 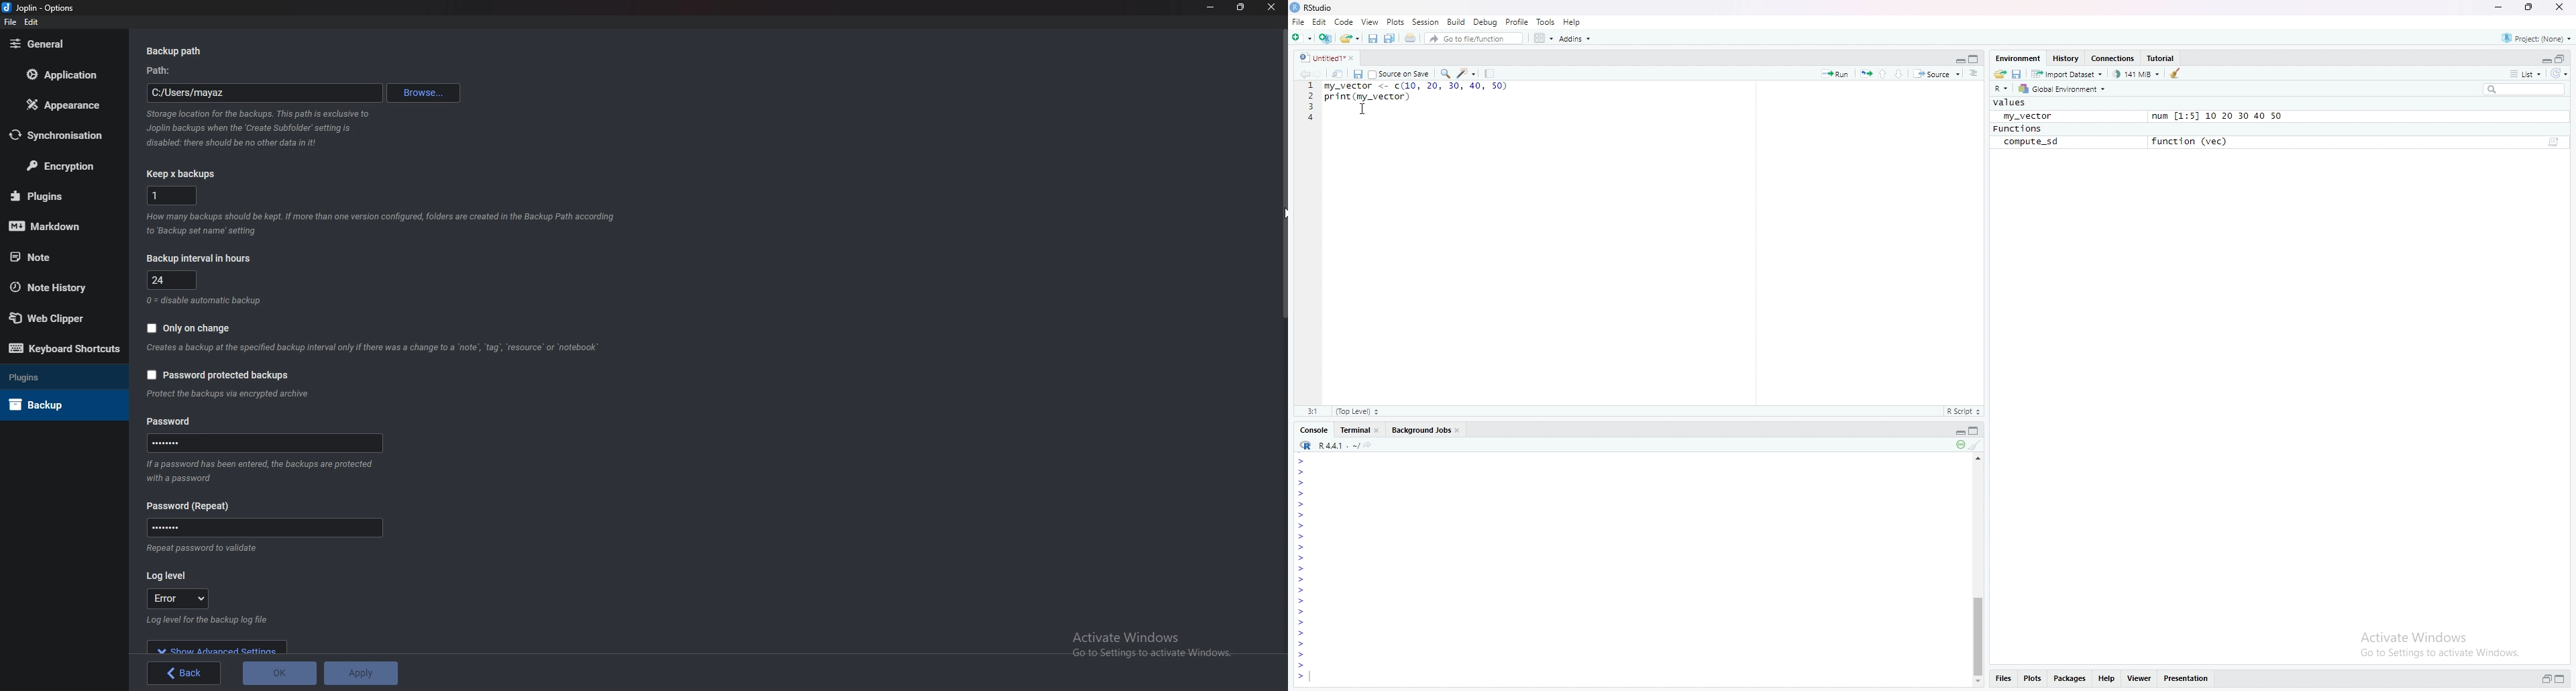 I want to click on Show in new window, so click(x=1340, y=73).